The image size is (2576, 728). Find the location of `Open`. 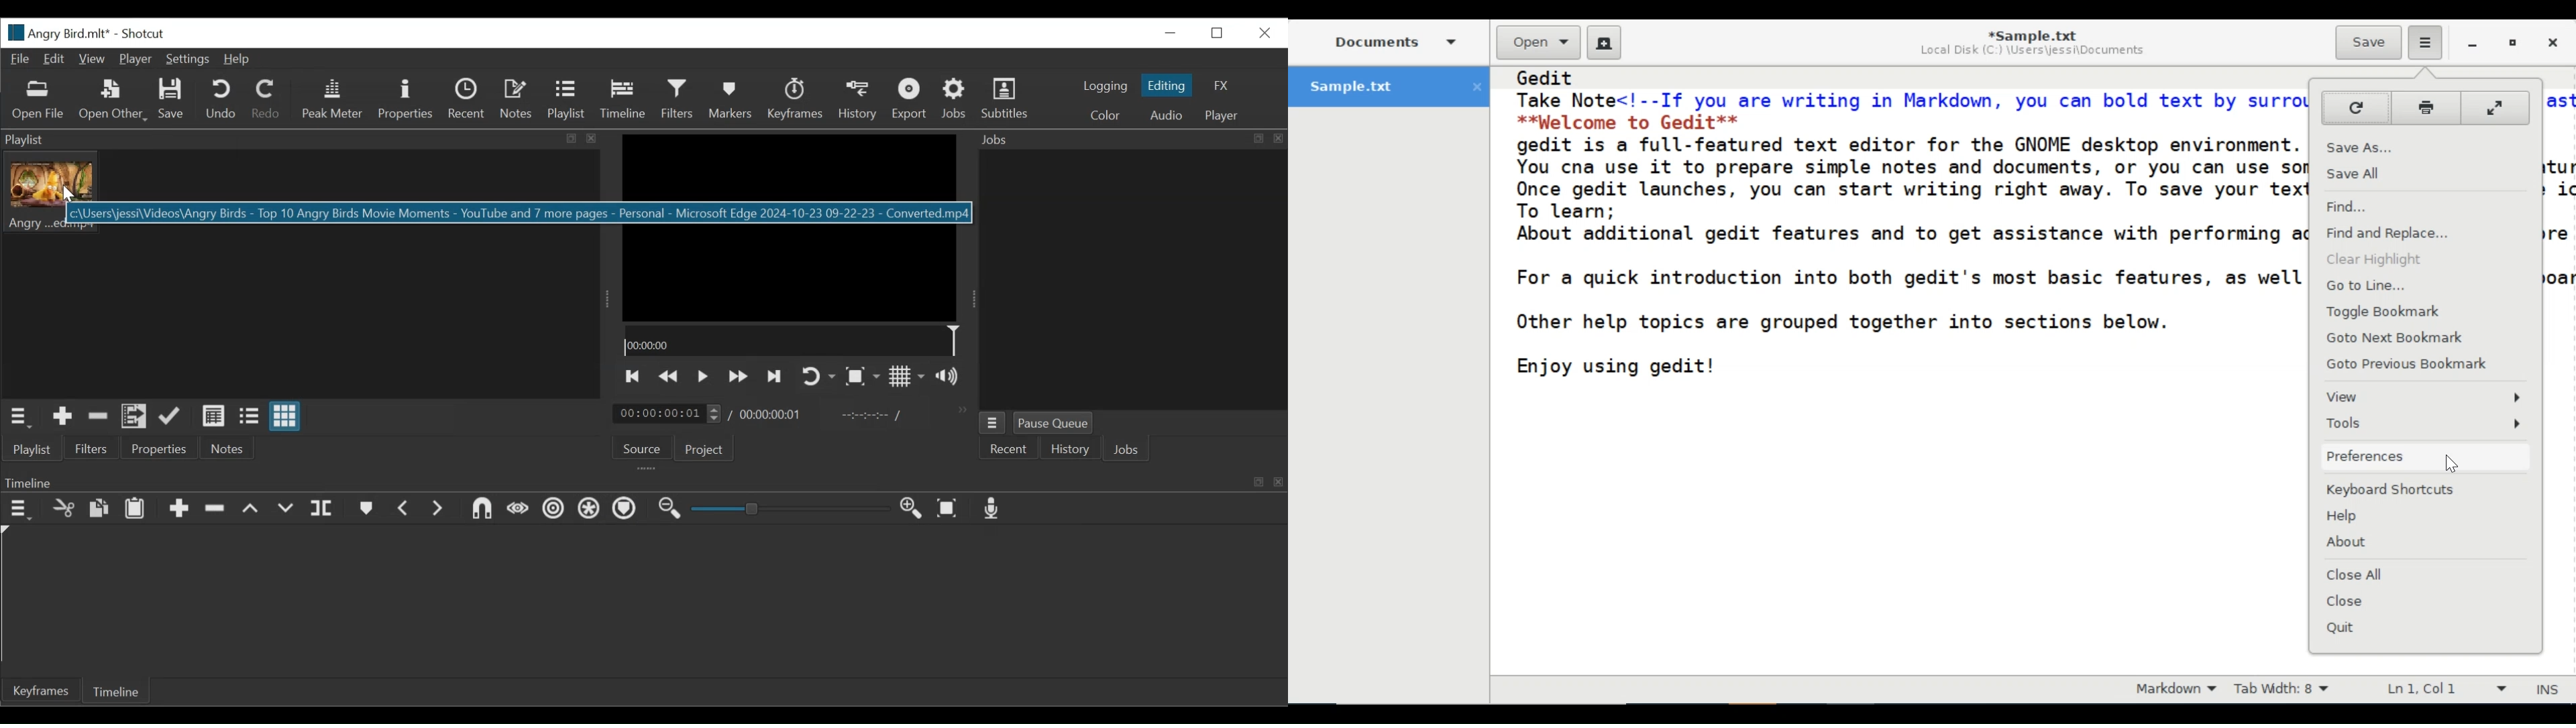

Open is located at coordinates (1539, 43).